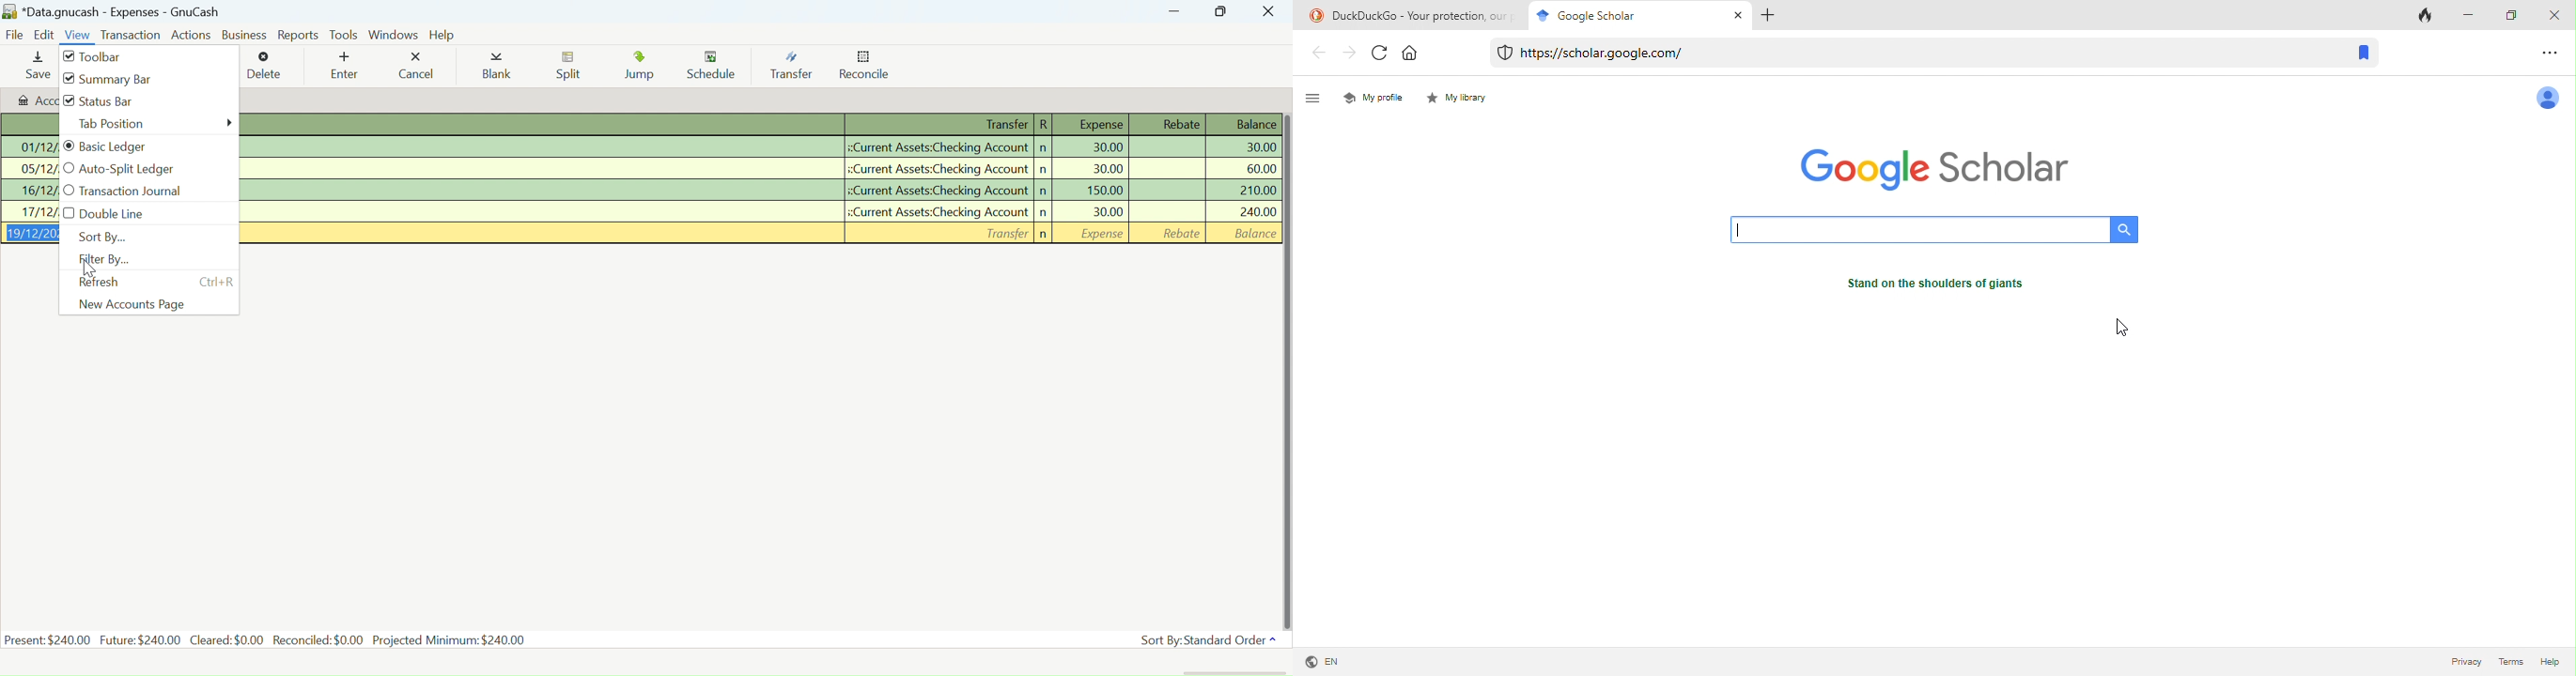 The image size is (2576, 700). Describe the element at coordinates (45, 36) in the screenshot. I see `Edit` at that location.